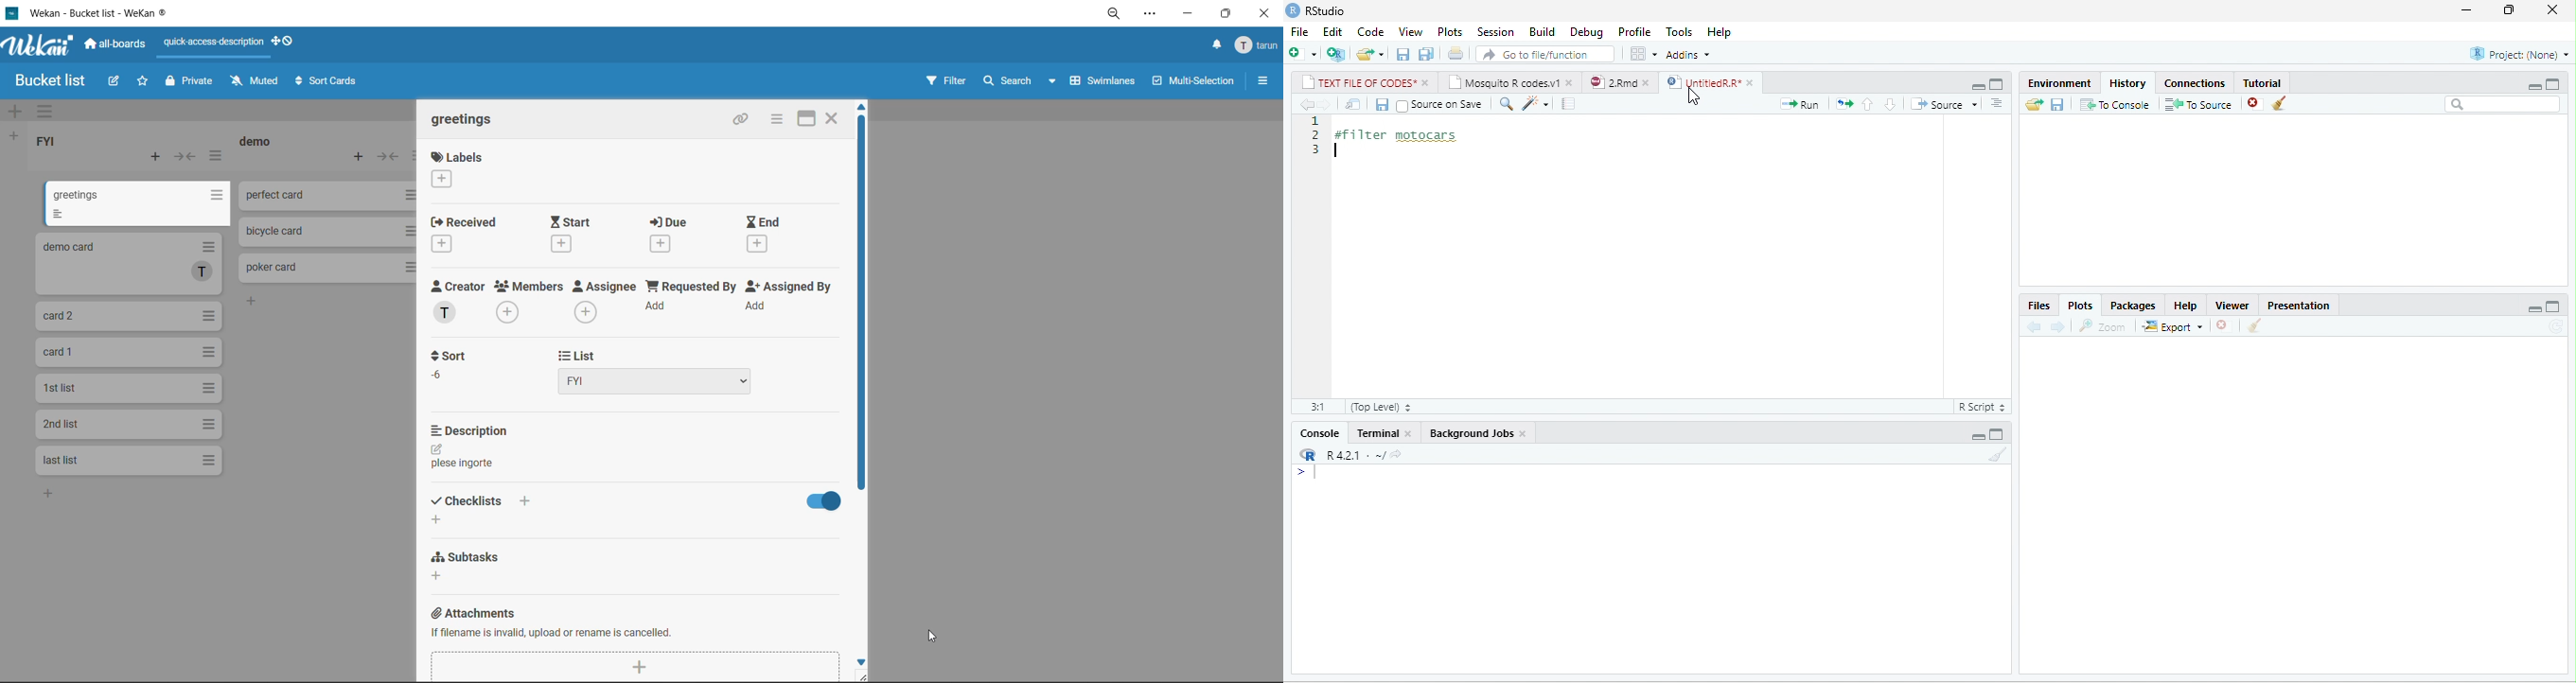 Image resolution: width=2576 pixels, height=700 pixels. I want to click on Tools, so click(1679, 32).